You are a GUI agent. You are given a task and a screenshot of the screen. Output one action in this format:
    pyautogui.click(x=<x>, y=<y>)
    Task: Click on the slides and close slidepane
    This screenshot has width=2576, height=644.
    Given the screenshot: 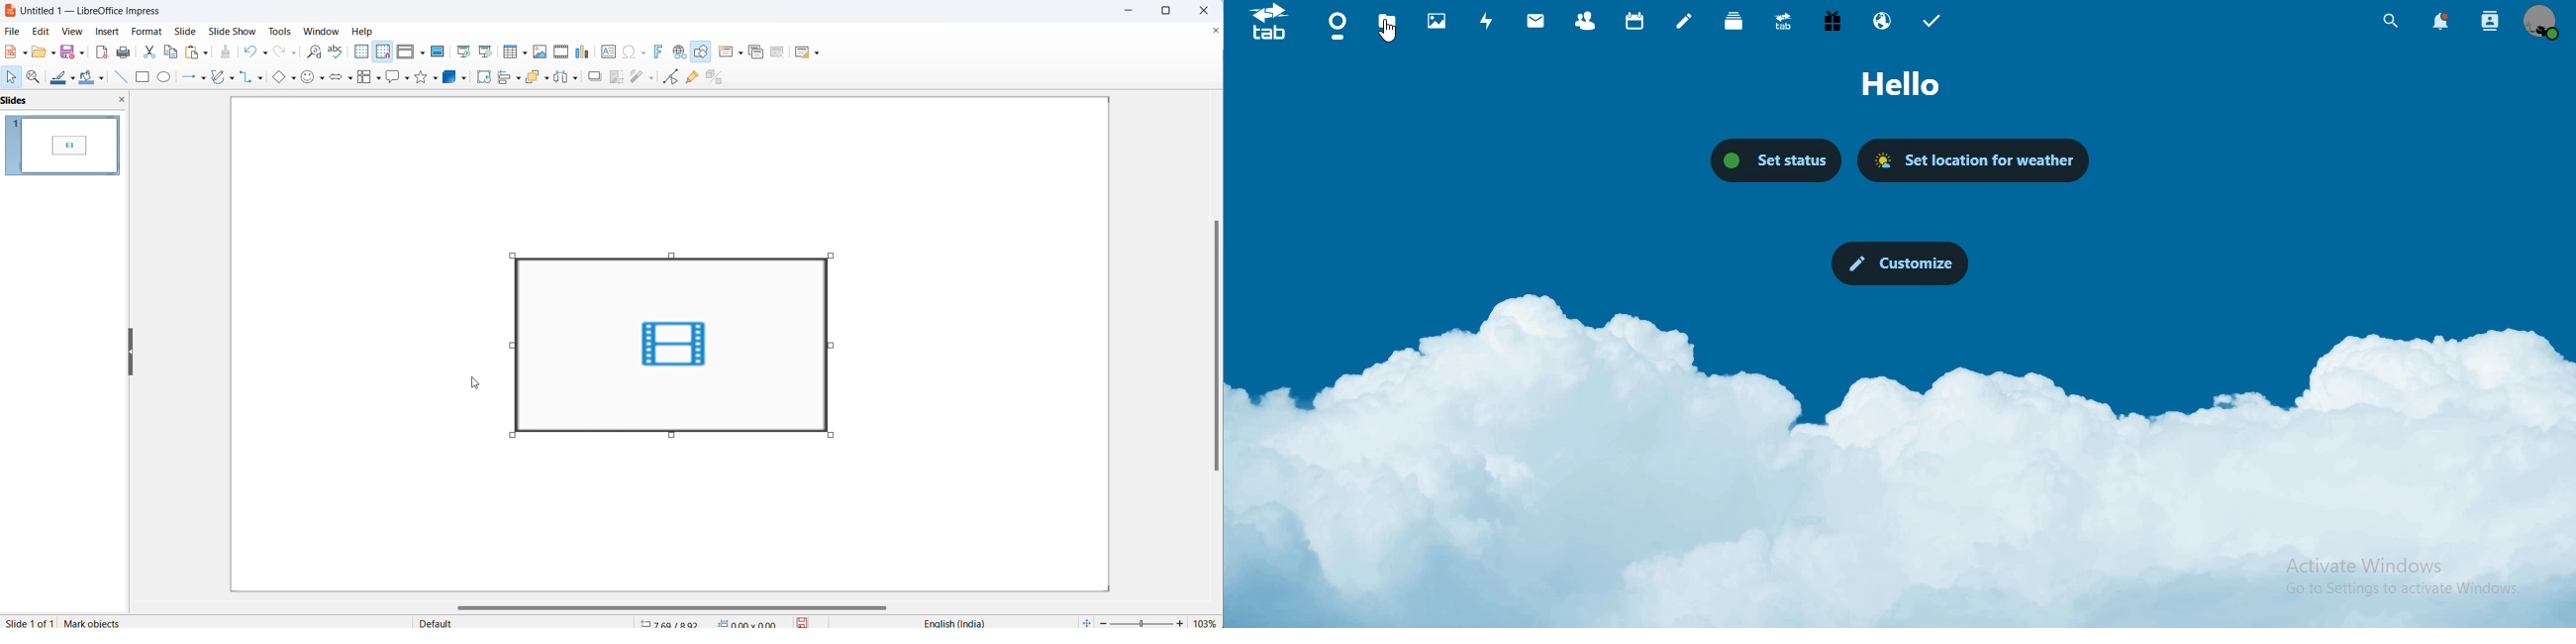 What is the action you would take?
    pyautogui.click(x=65, y=102)
    